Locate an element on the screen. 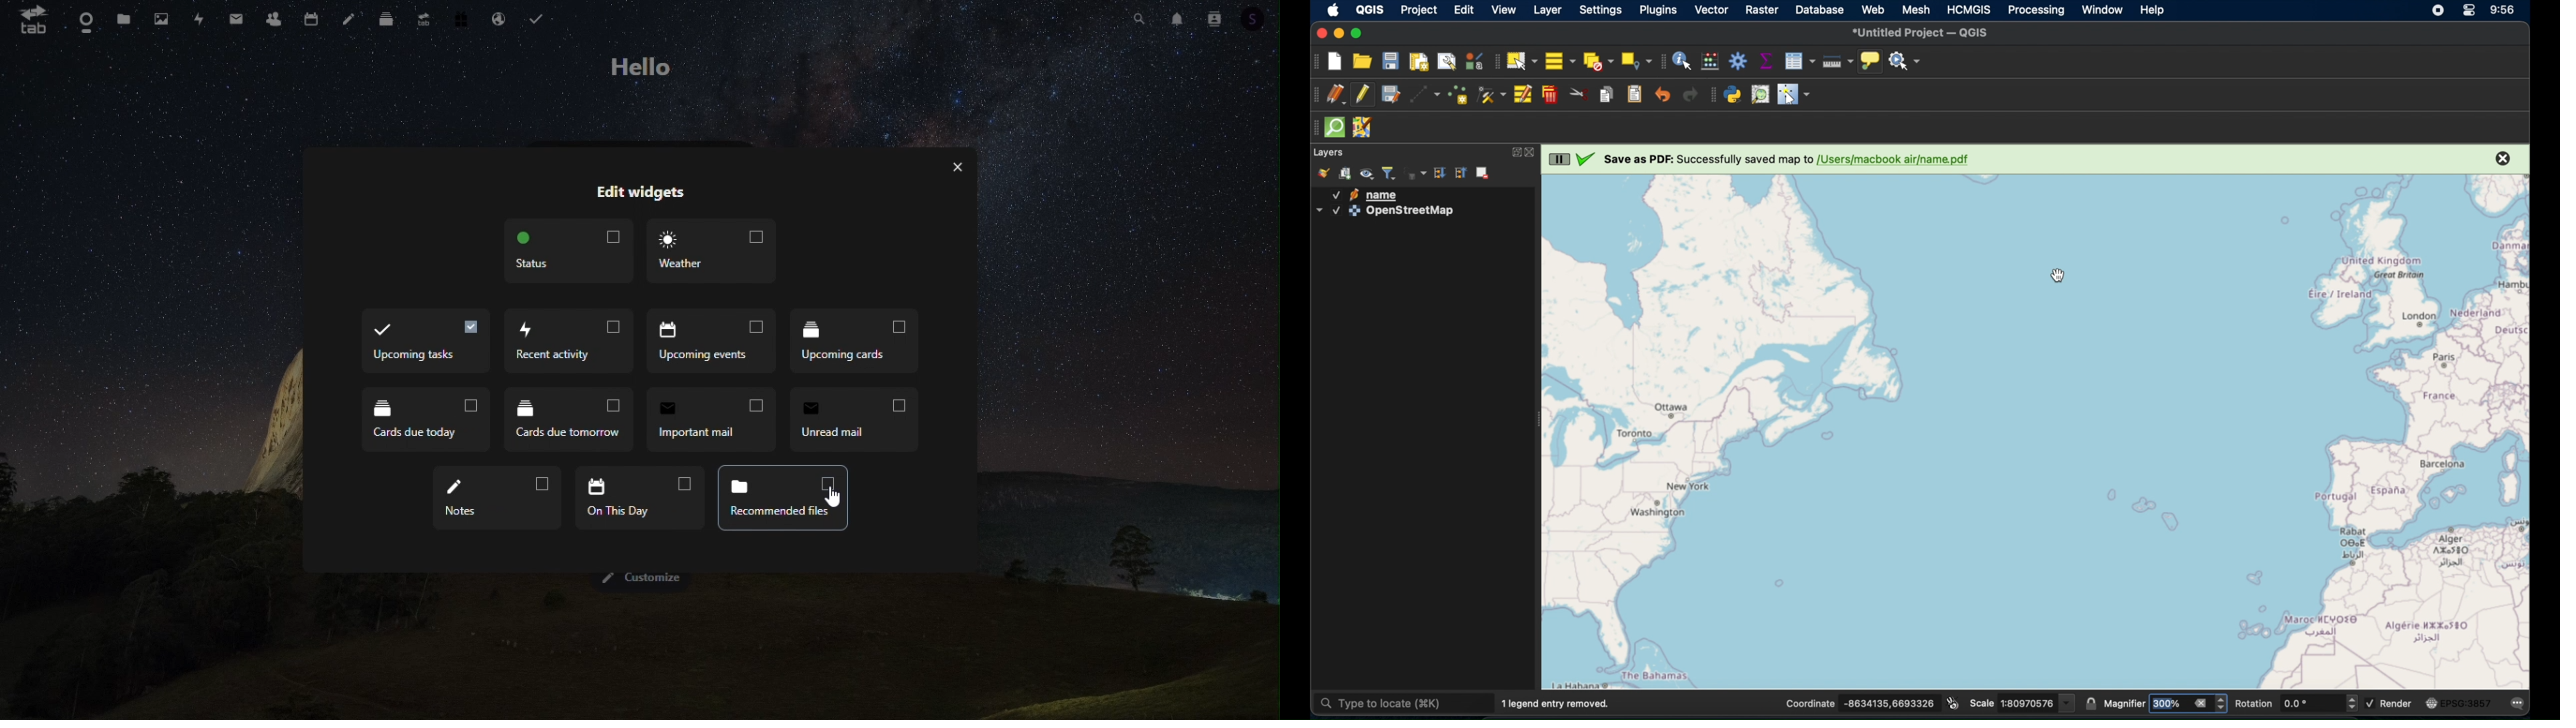 This screenshot has height=728, width=2576. cards due tomorrow is located at coordinates (427, 423).